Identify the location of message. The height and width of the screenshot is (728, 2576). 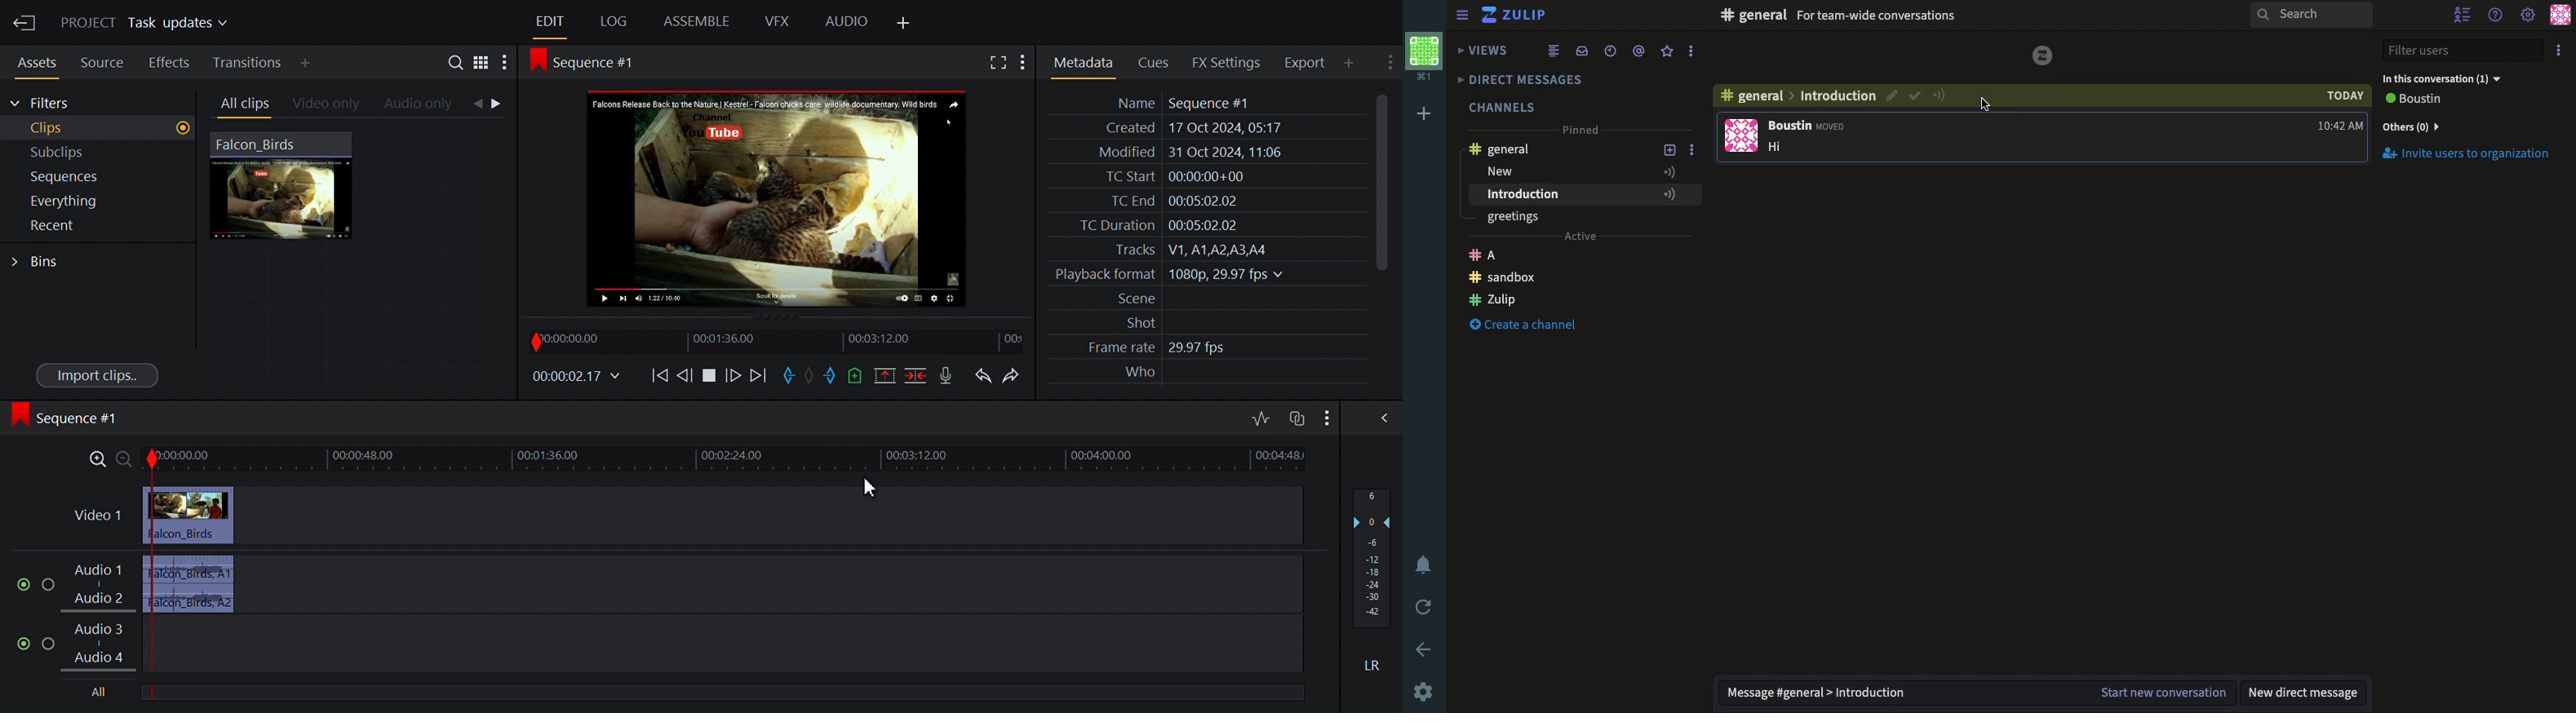
(1780, 148).